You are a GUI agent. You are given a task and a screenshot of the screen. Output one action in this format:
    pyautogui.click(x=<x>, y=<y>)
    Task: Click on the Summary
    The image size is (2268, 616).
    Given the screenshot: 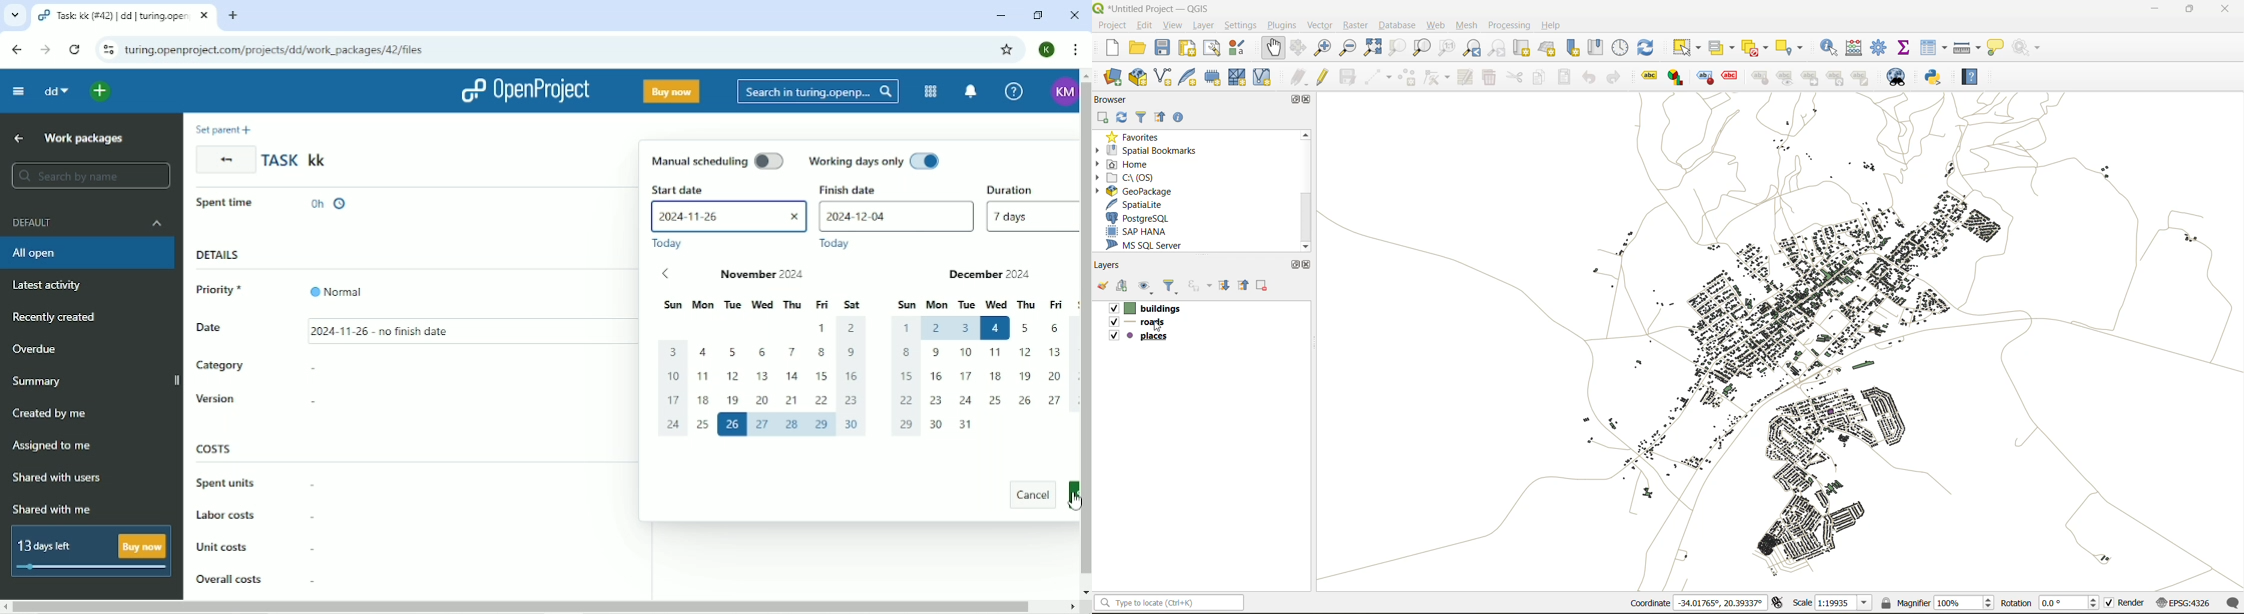 What is the action you would take?
    pyautogui.click(x=36, y=382)
    